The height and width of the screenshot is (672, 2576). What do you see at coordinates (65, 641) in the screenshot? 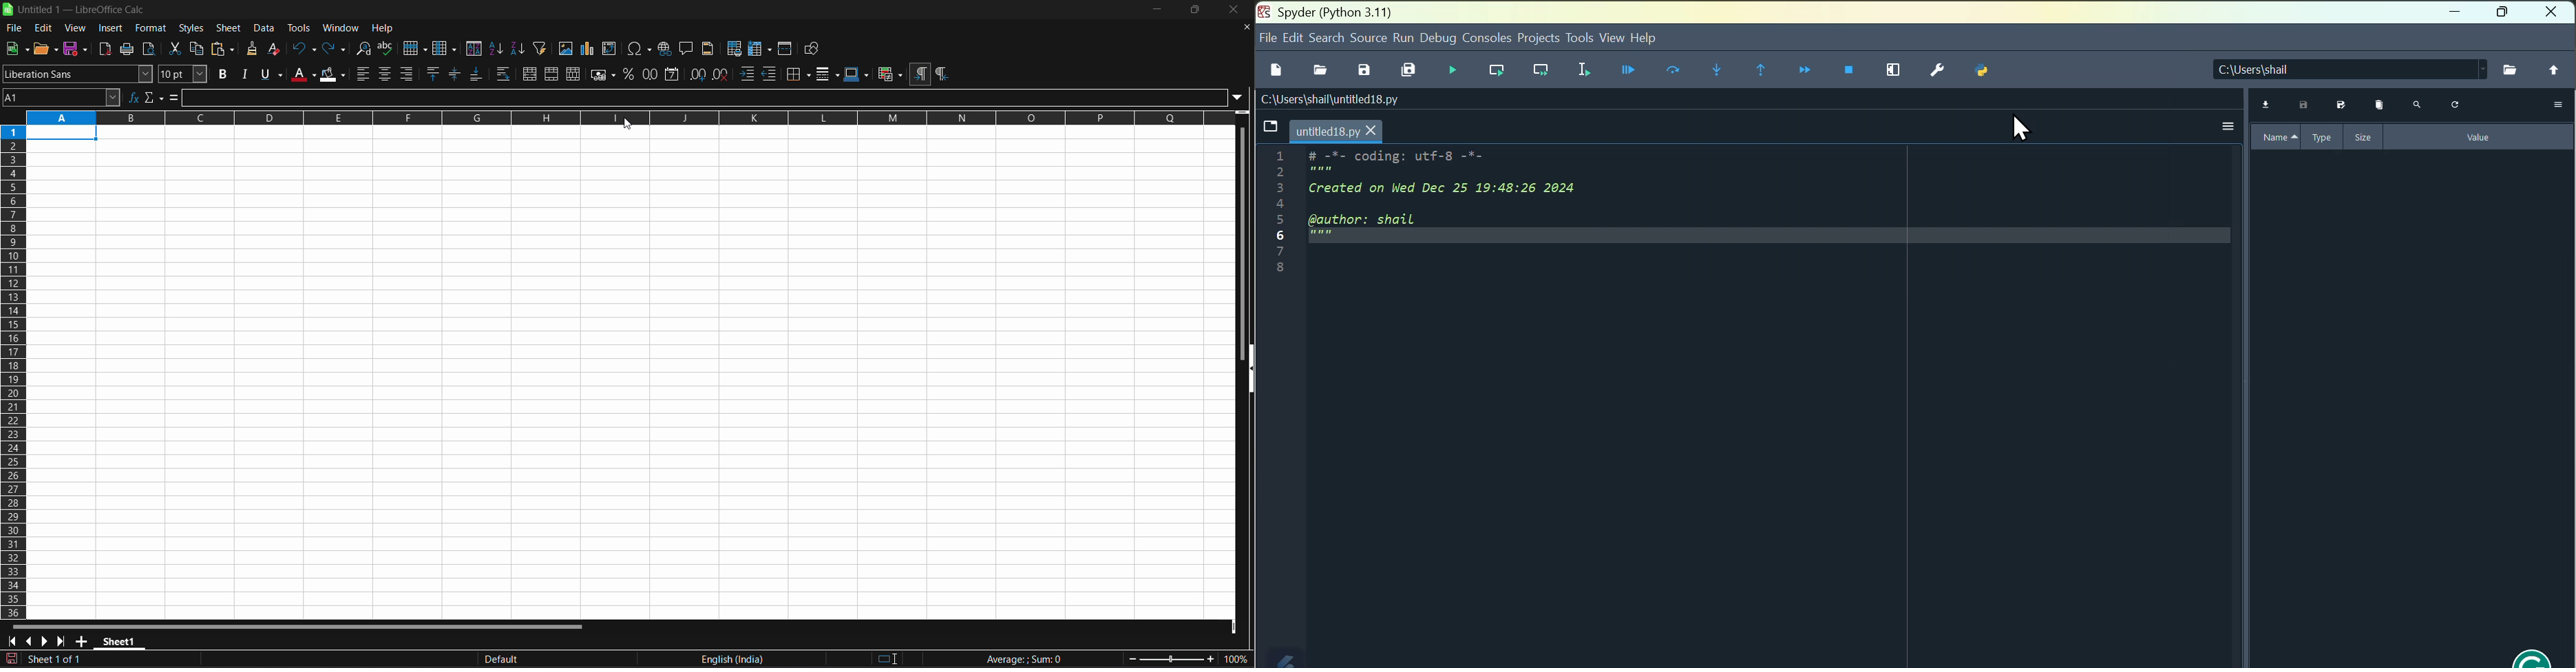
I see `scroll to last sheet` at bounding box center [65, 641].